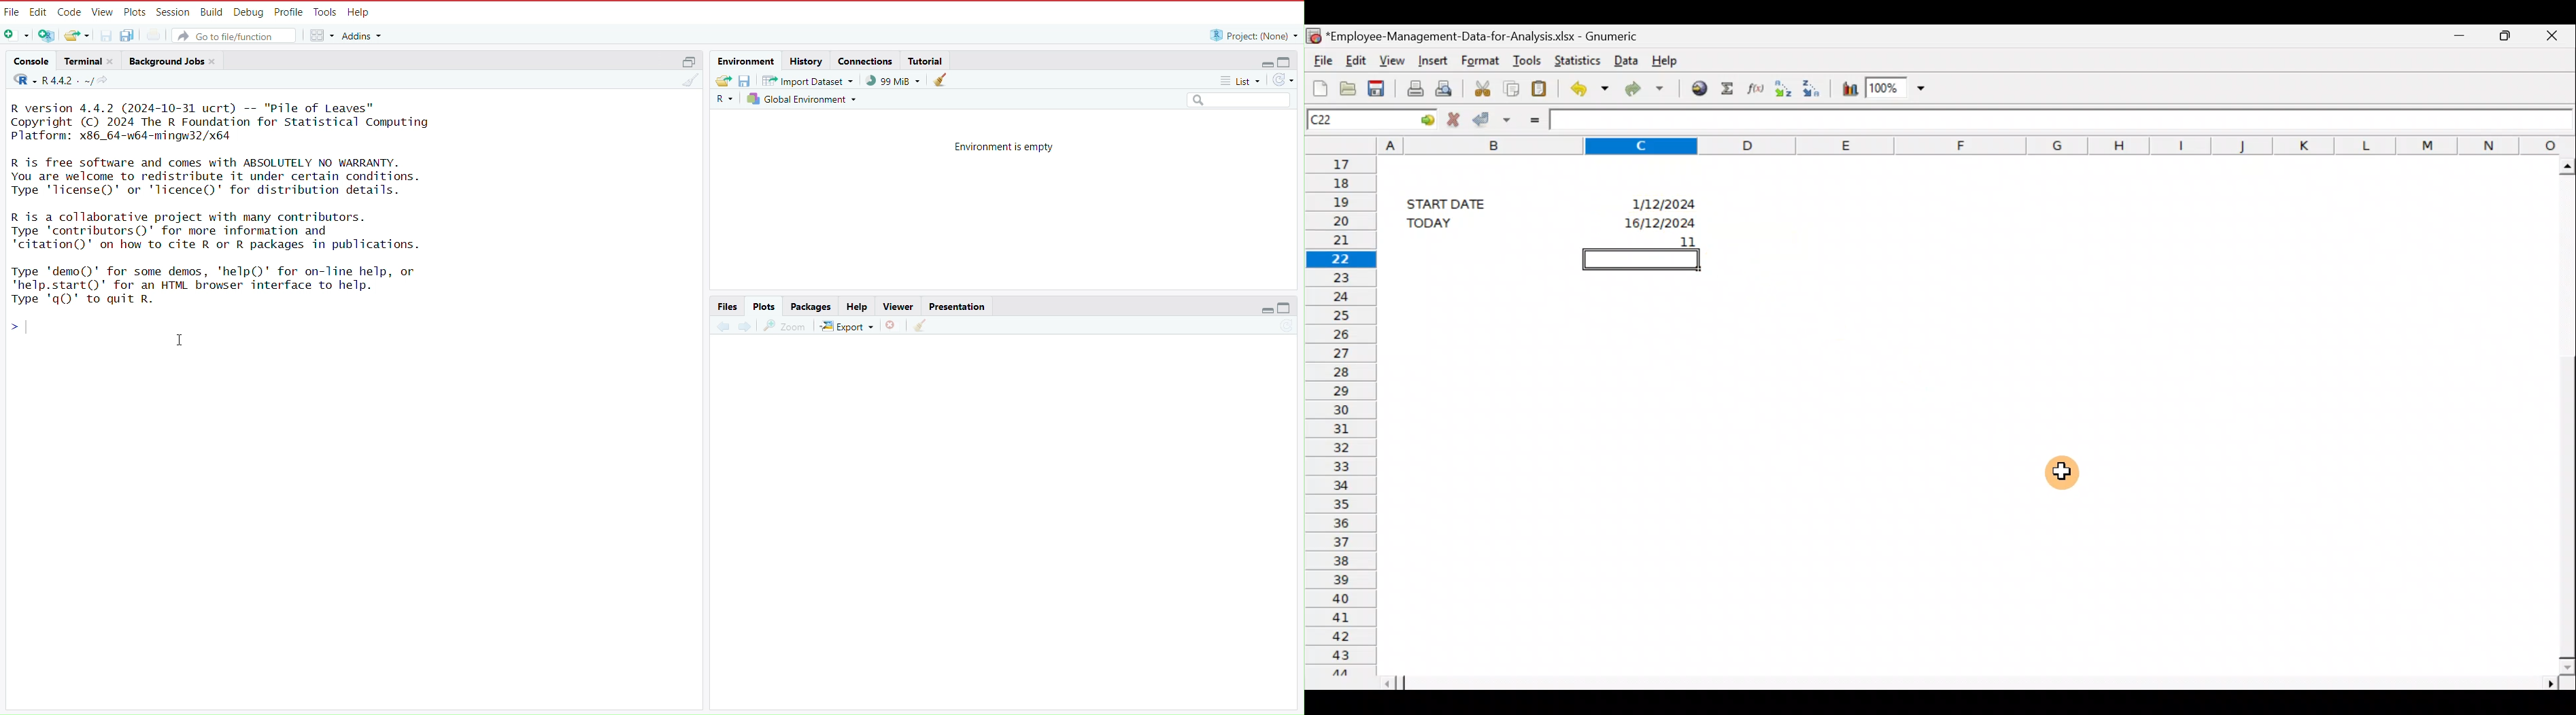  What do you see at coordinates (894, 326) in the screenshot?
I see `remove the current plot` at bounding box center [894, 326].